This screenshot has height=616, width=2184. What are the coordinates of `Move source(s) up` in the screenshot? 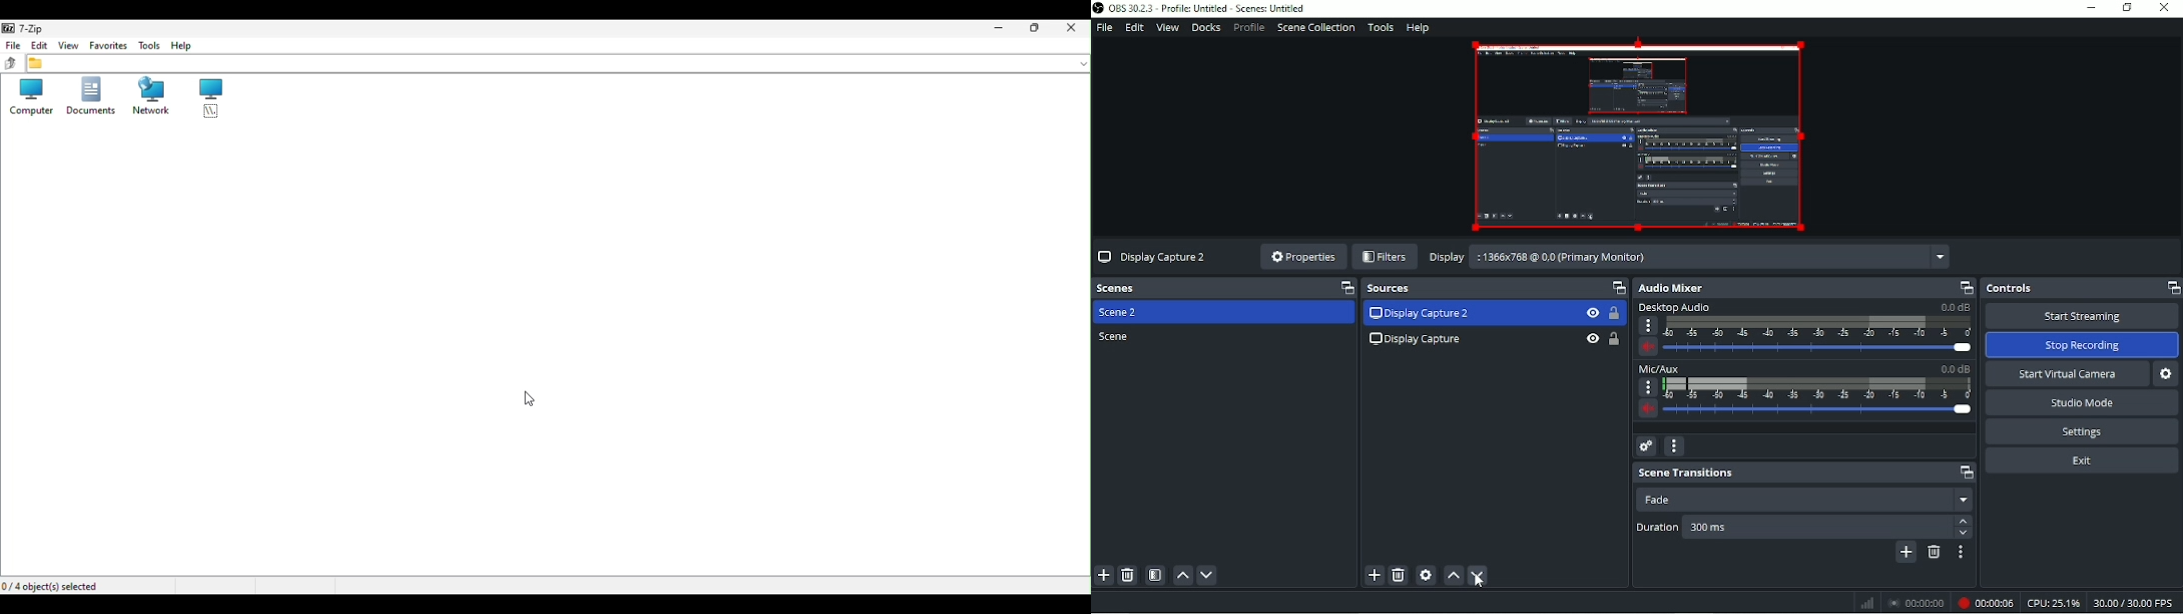 It's located at (1453, 575).